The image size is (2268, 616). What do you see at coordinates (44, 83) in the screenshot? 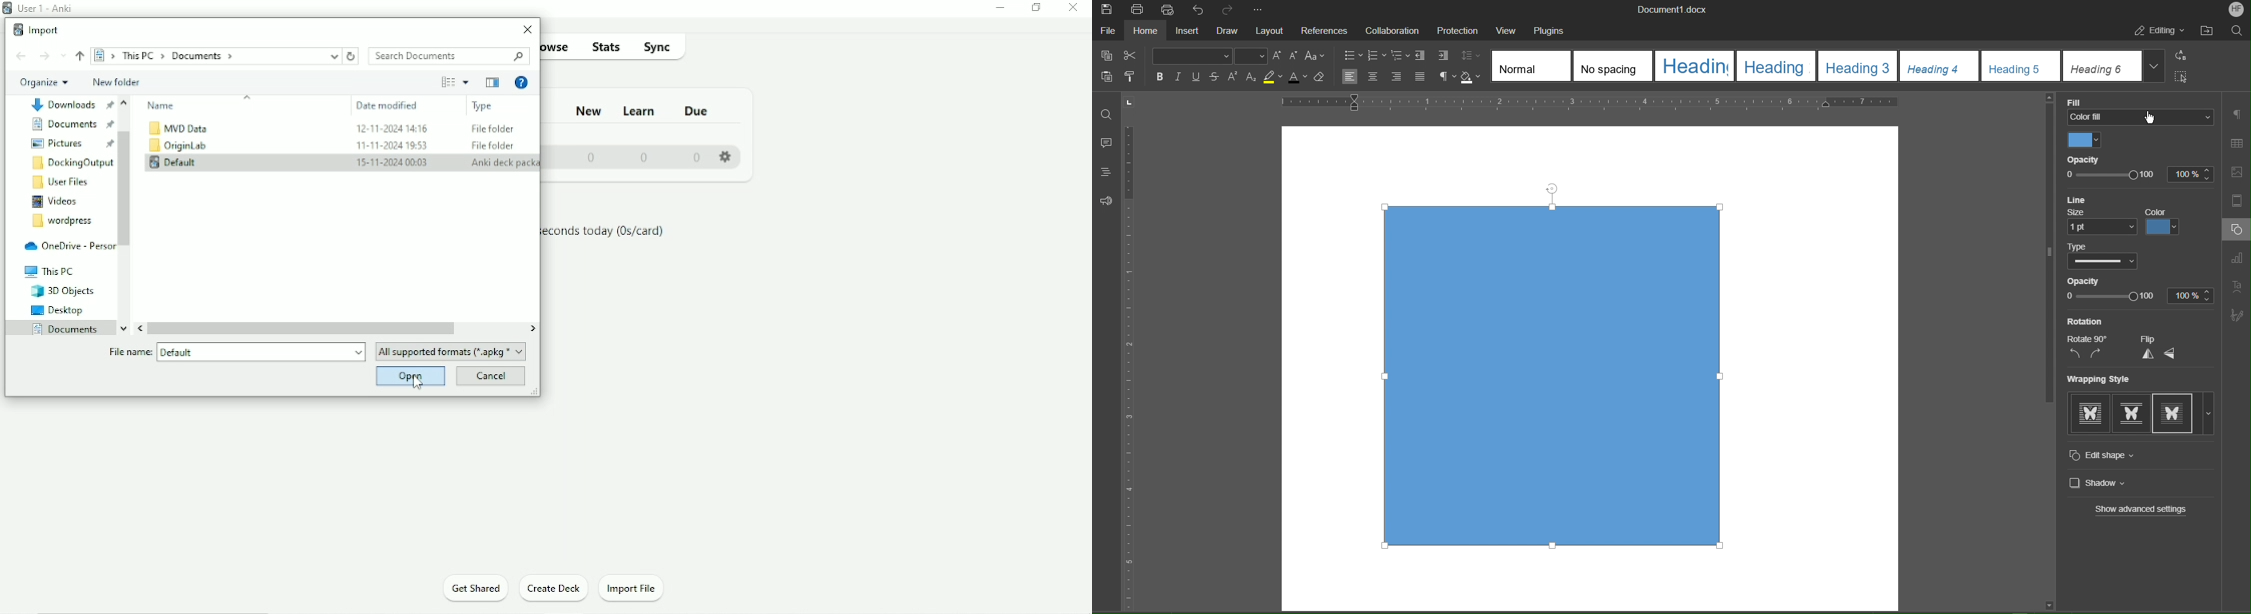
I see `Organize` at bounding box center [44, 83].